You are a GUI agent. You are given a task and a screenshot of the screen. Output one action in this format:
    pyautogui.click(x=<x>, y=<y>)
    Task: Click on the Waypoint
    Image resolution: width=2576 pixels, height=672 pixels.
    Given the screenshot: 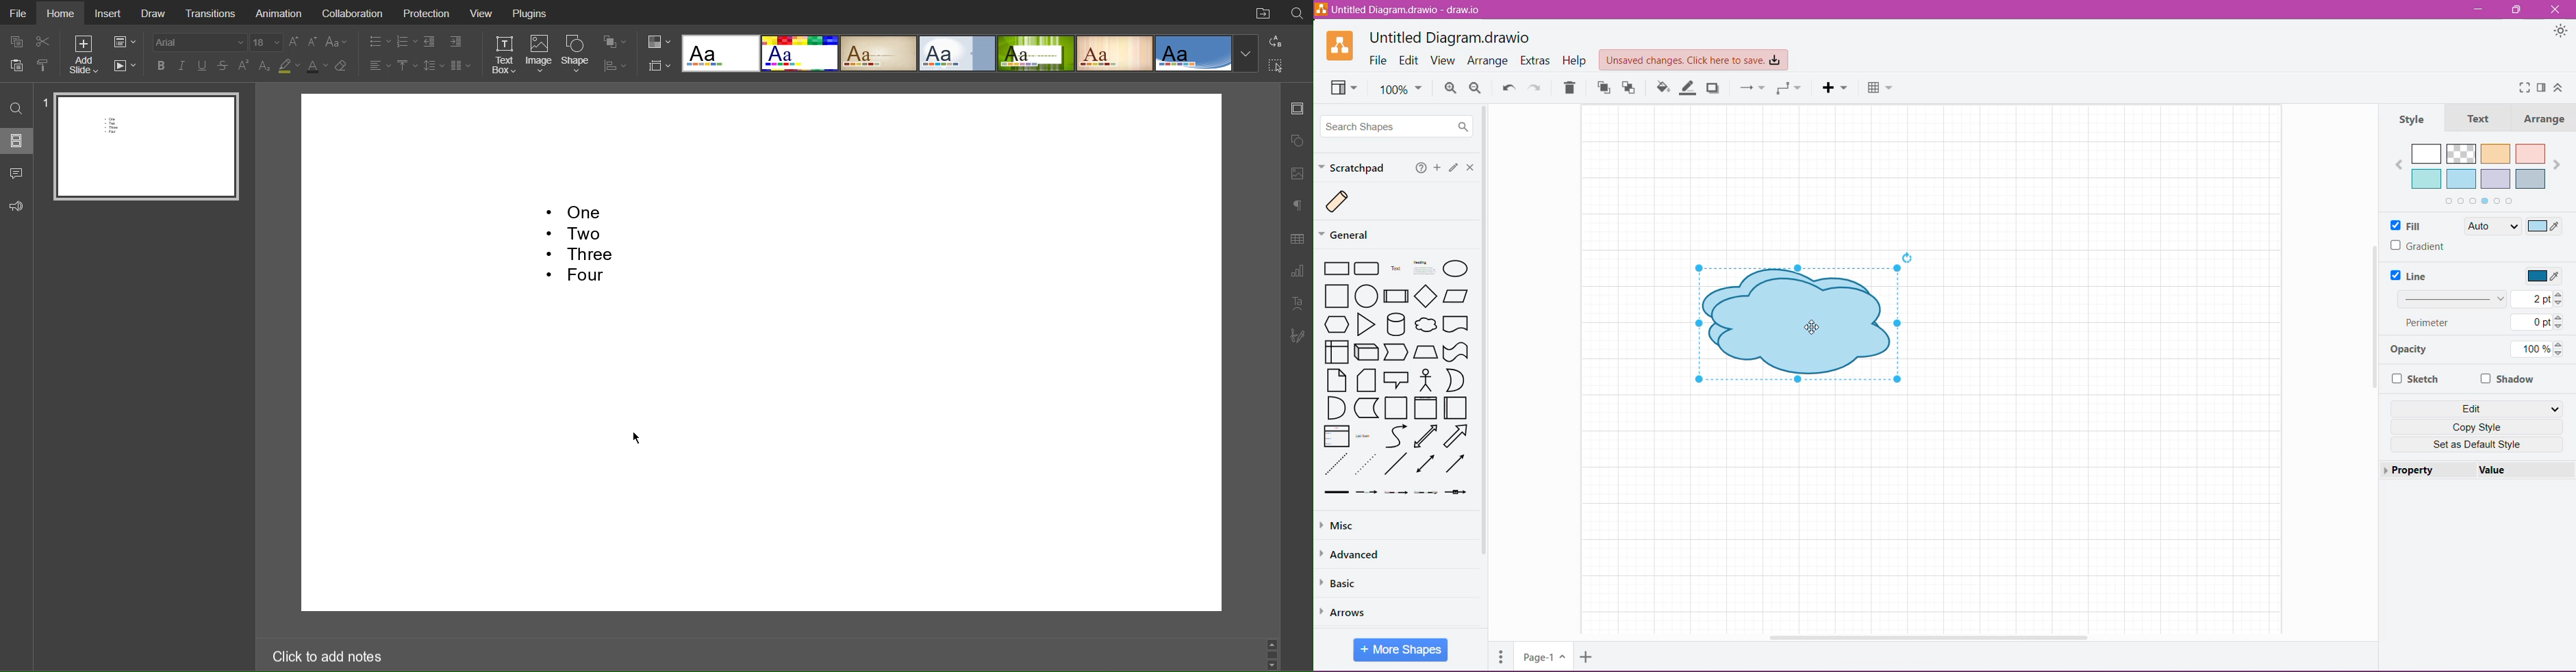 What is the action you would take?
    pyautogui.click(x=1788, y=88)
    